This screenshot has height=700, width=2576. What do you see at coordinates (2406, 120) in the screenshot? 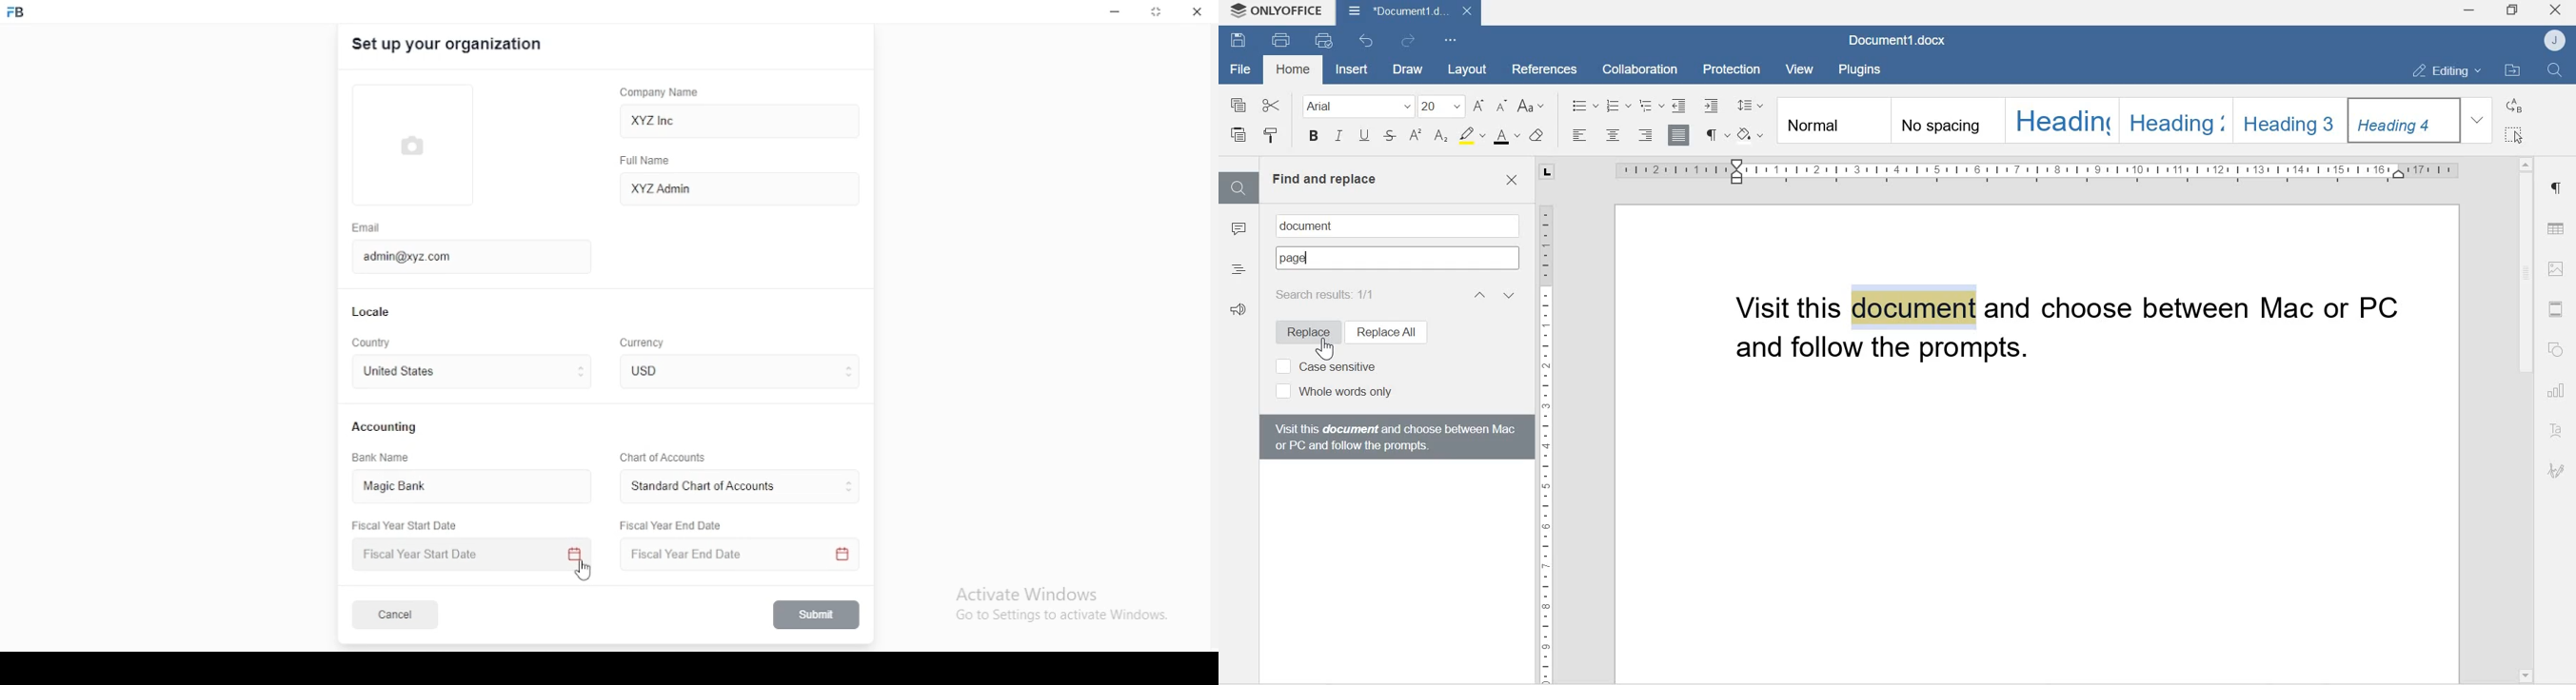
I see `Heading 4` at bounding box center [2406, 120].